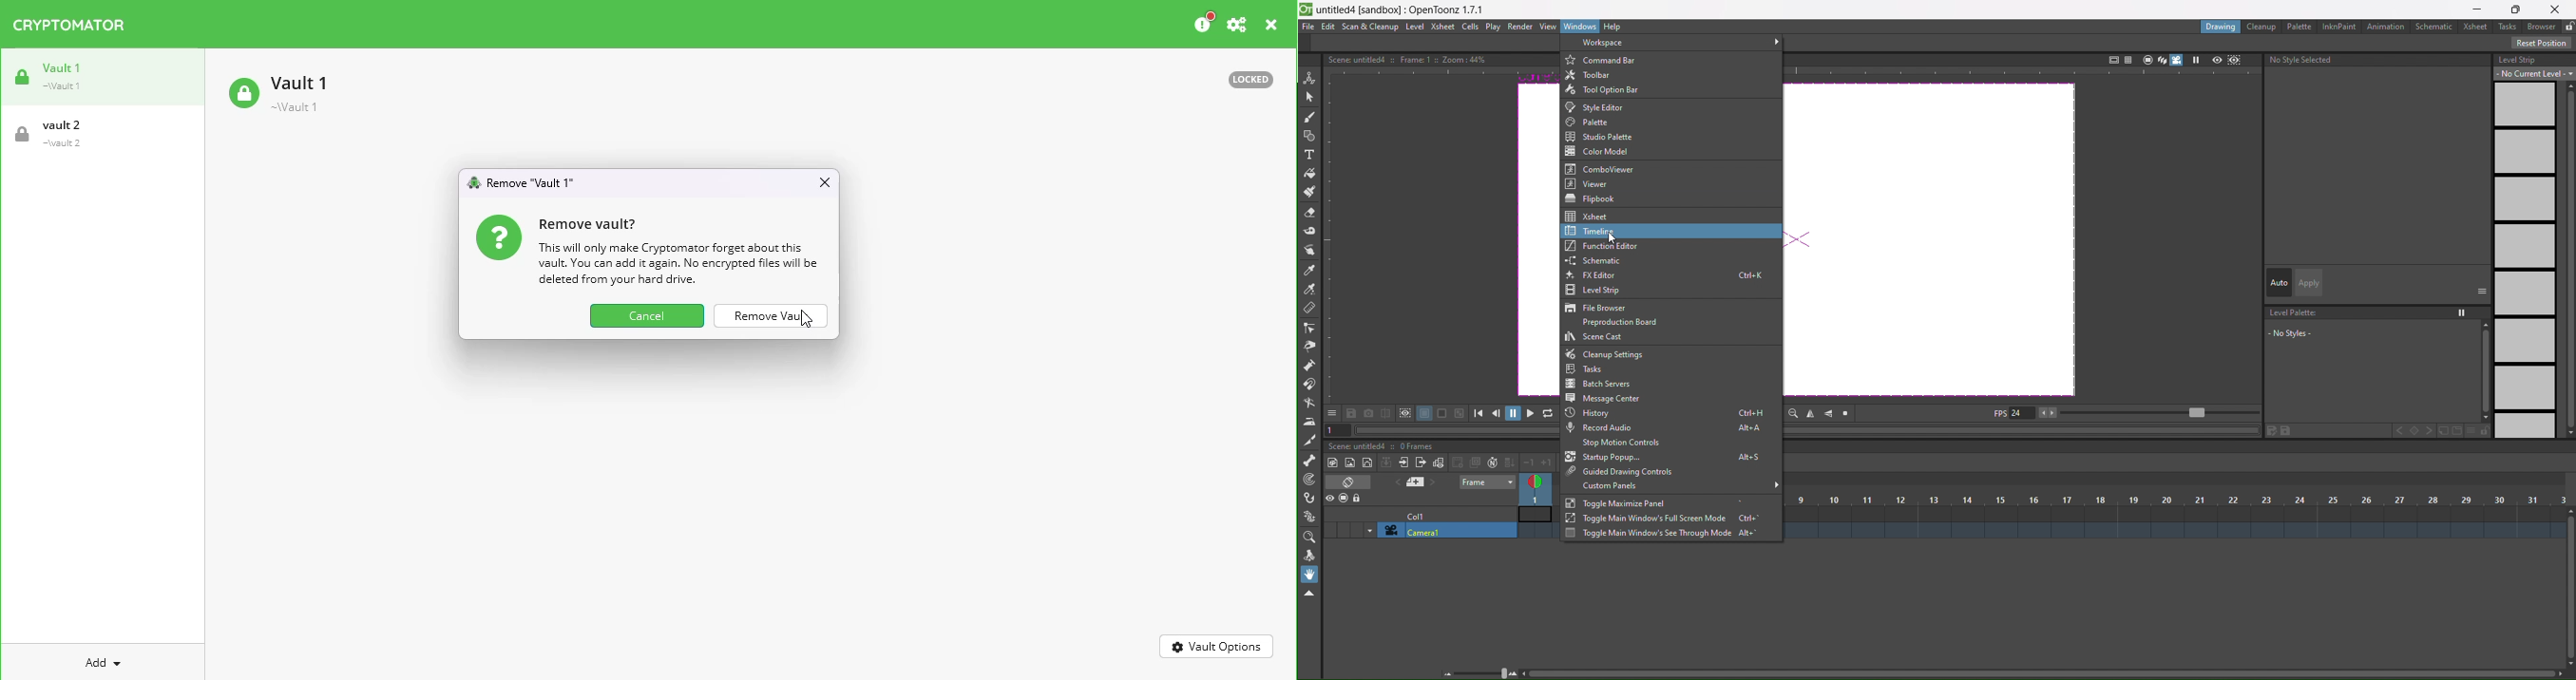  Describe the element at coordinates (1793, 413) in the screenshot. I see `zoom out` at that location.